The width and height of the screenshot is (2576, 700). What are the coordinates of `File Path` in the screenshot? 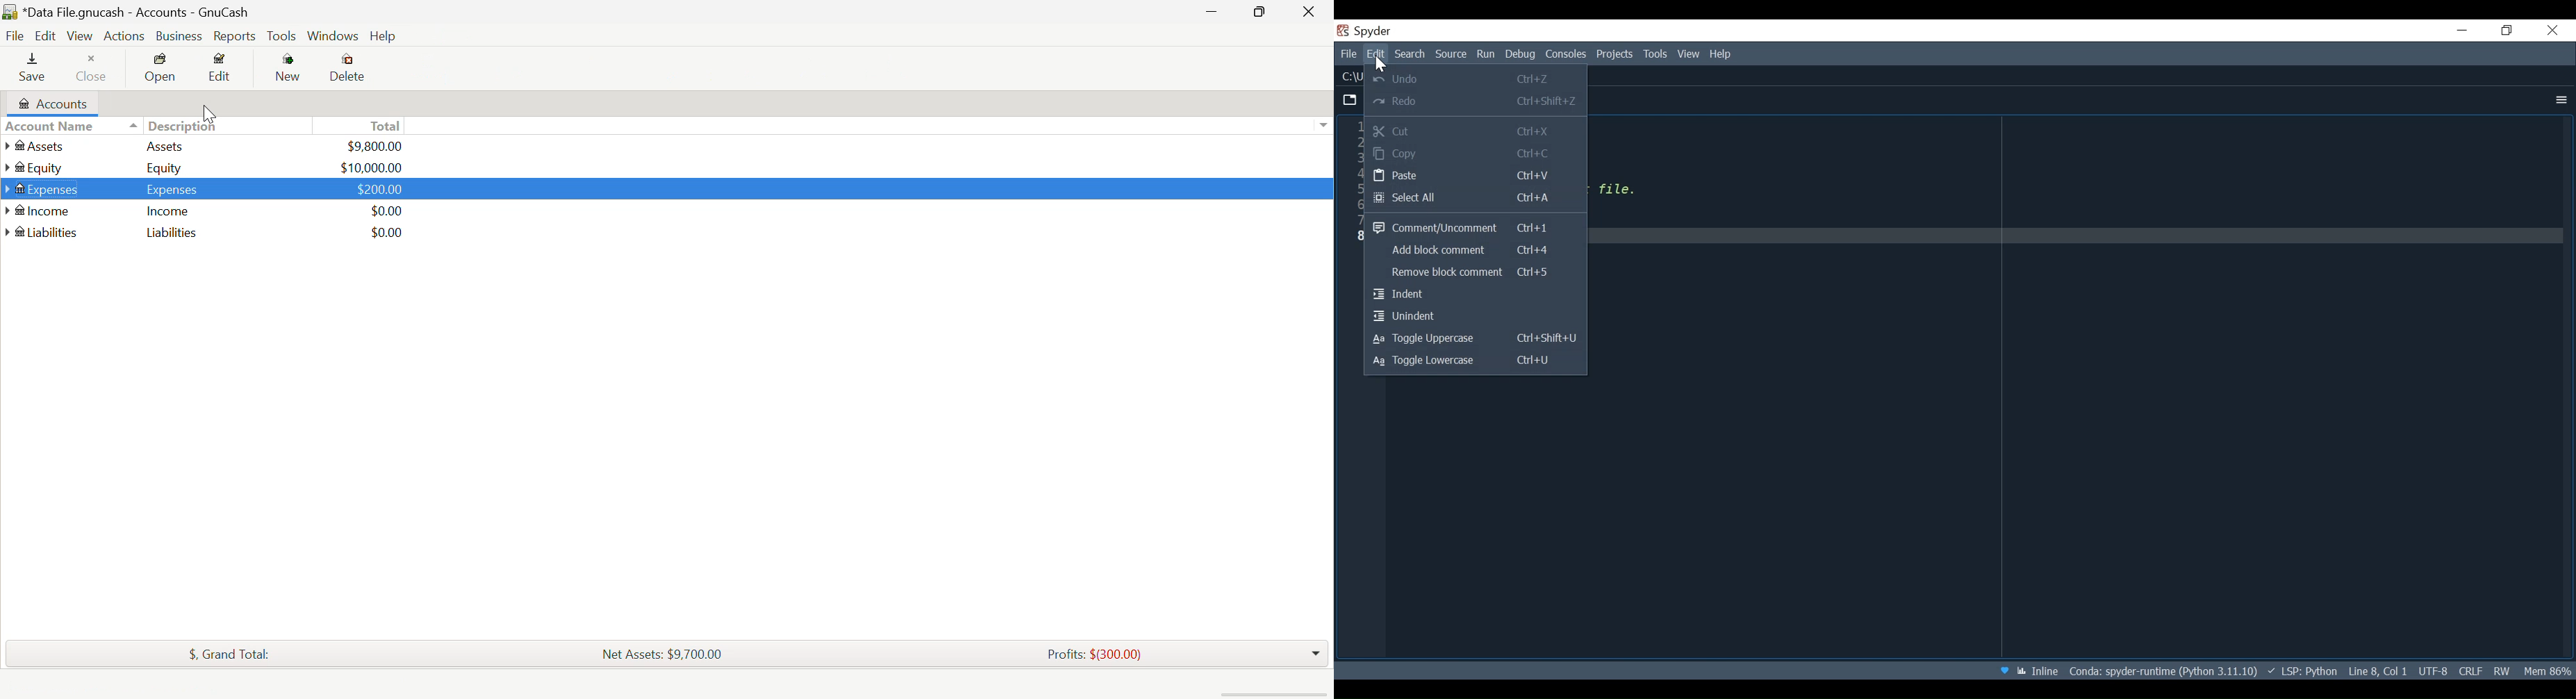 It's located at (2162, 670).